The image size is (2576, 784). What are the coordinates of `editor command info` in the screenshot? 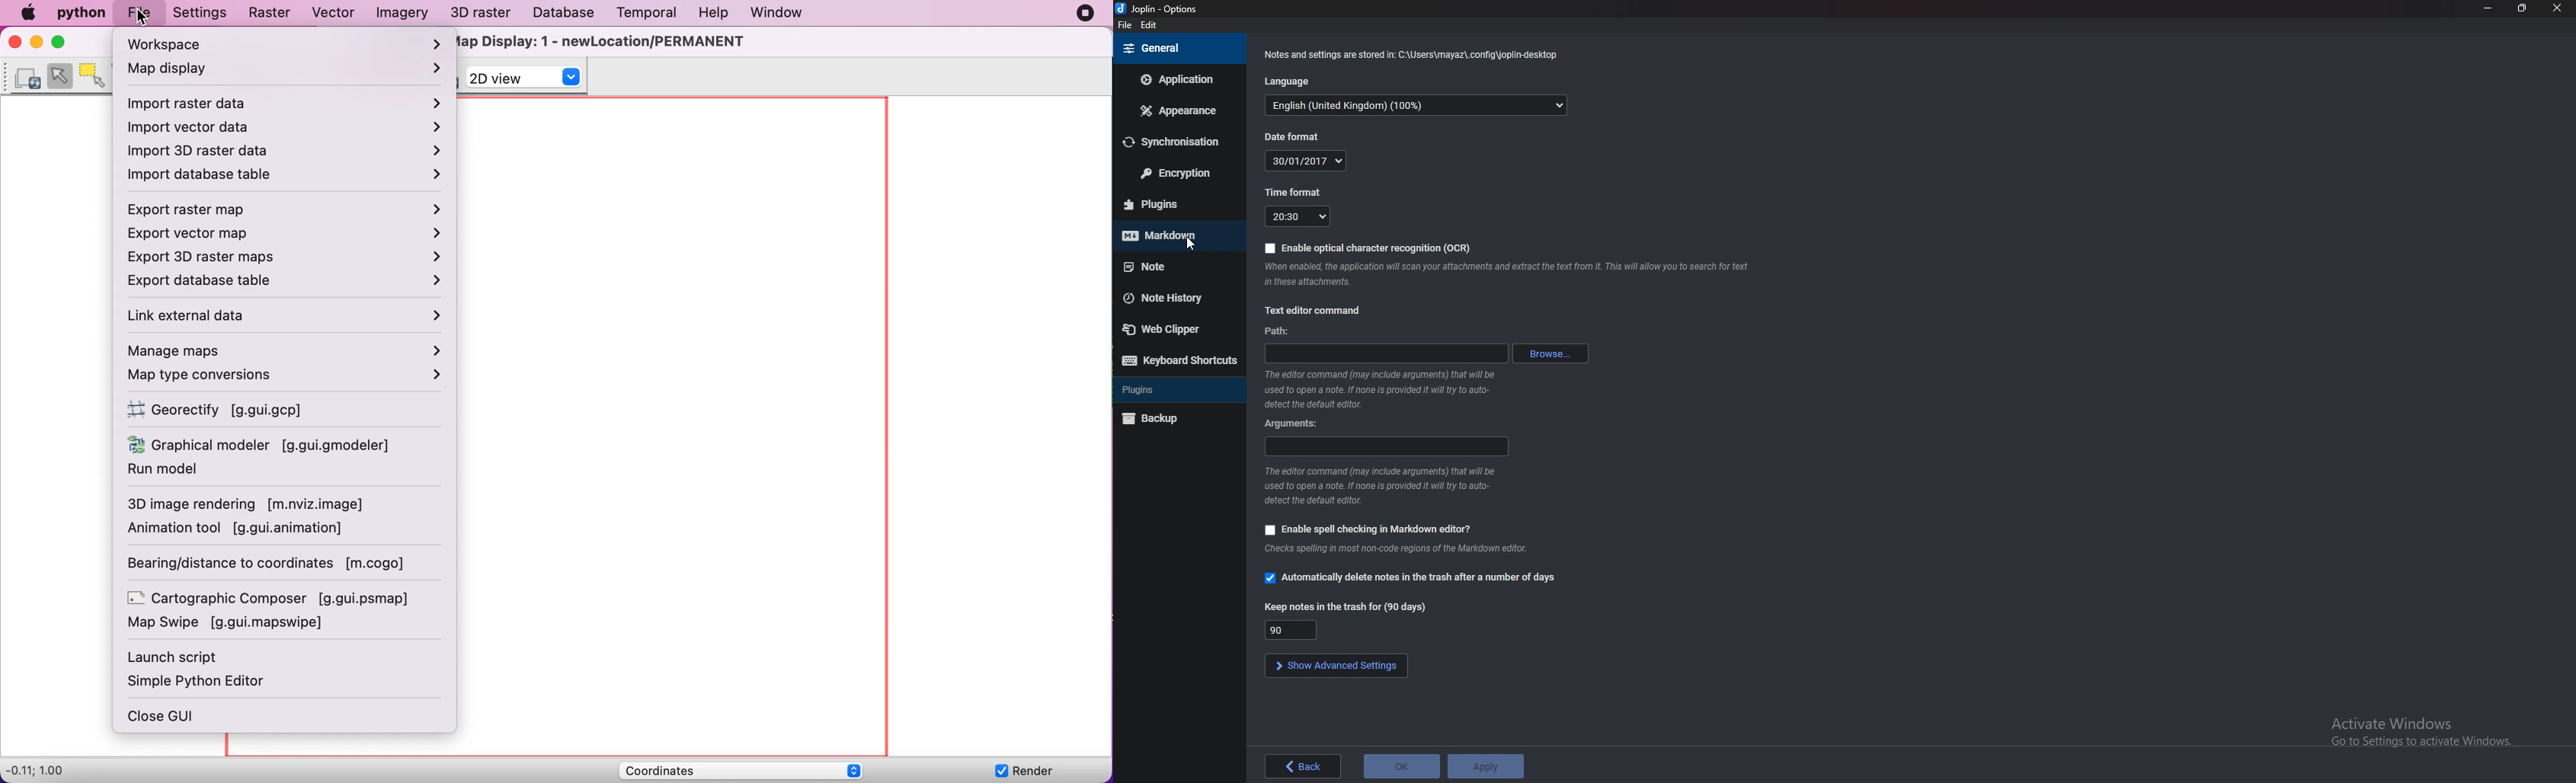 It's located at (1378, 390).